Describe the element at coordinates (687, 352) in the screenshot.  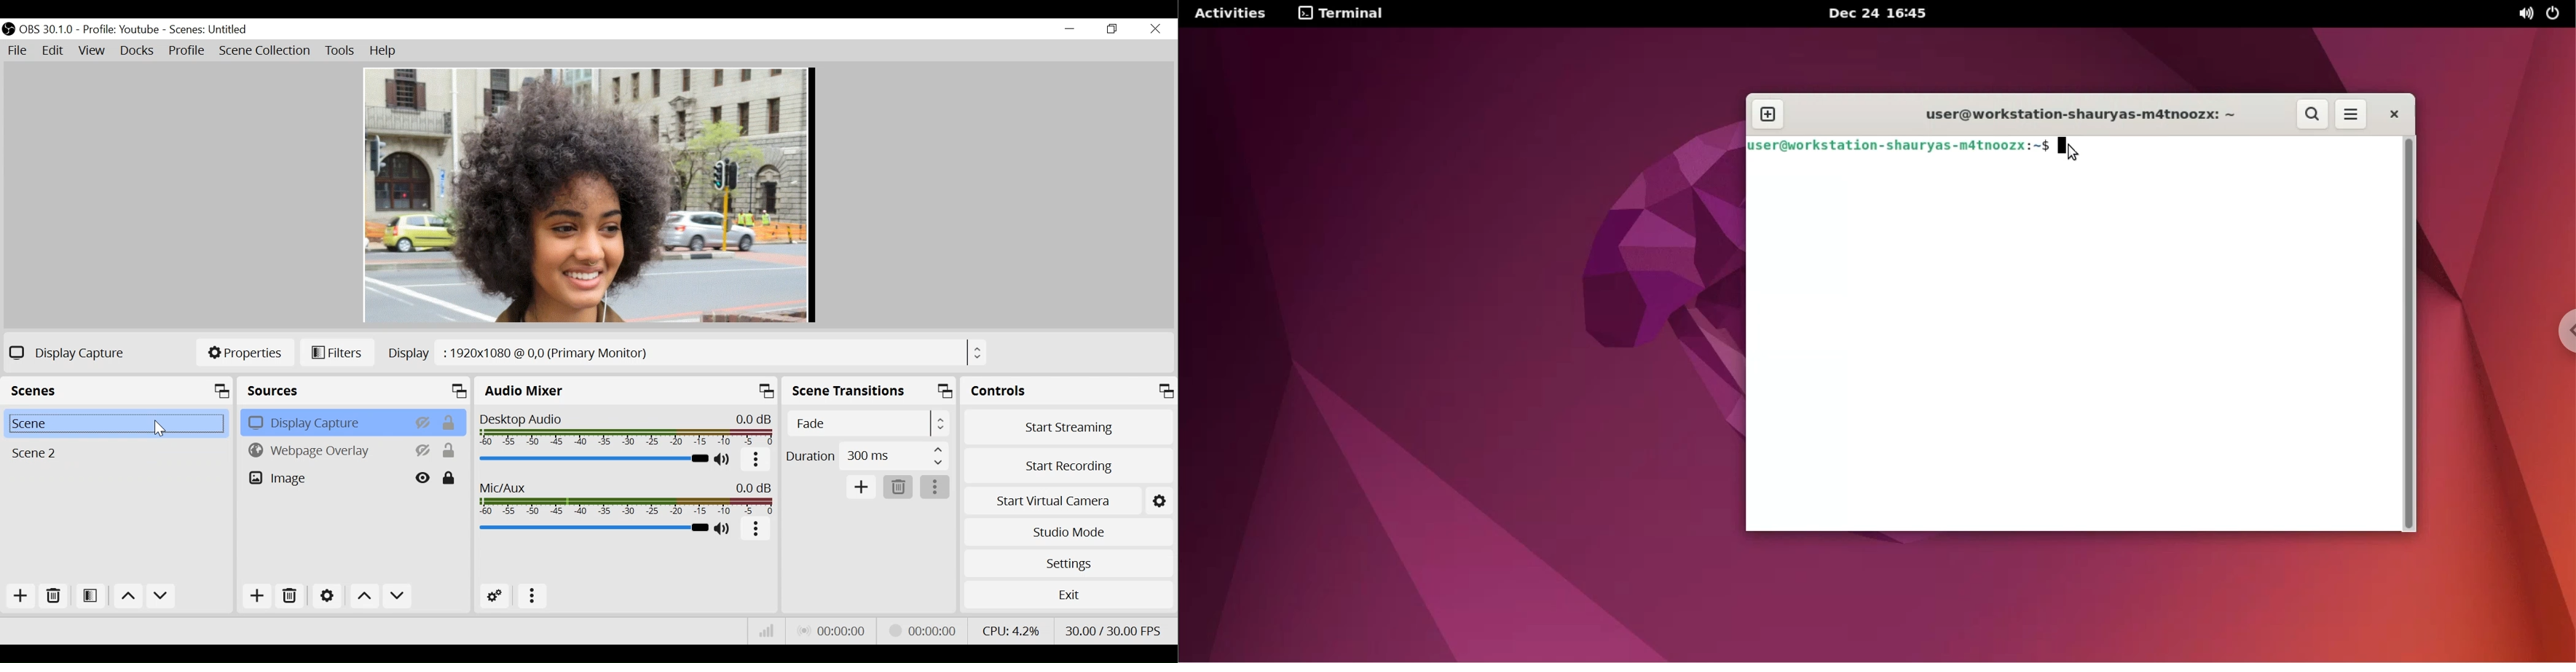
I see `Display Browser` at that location.